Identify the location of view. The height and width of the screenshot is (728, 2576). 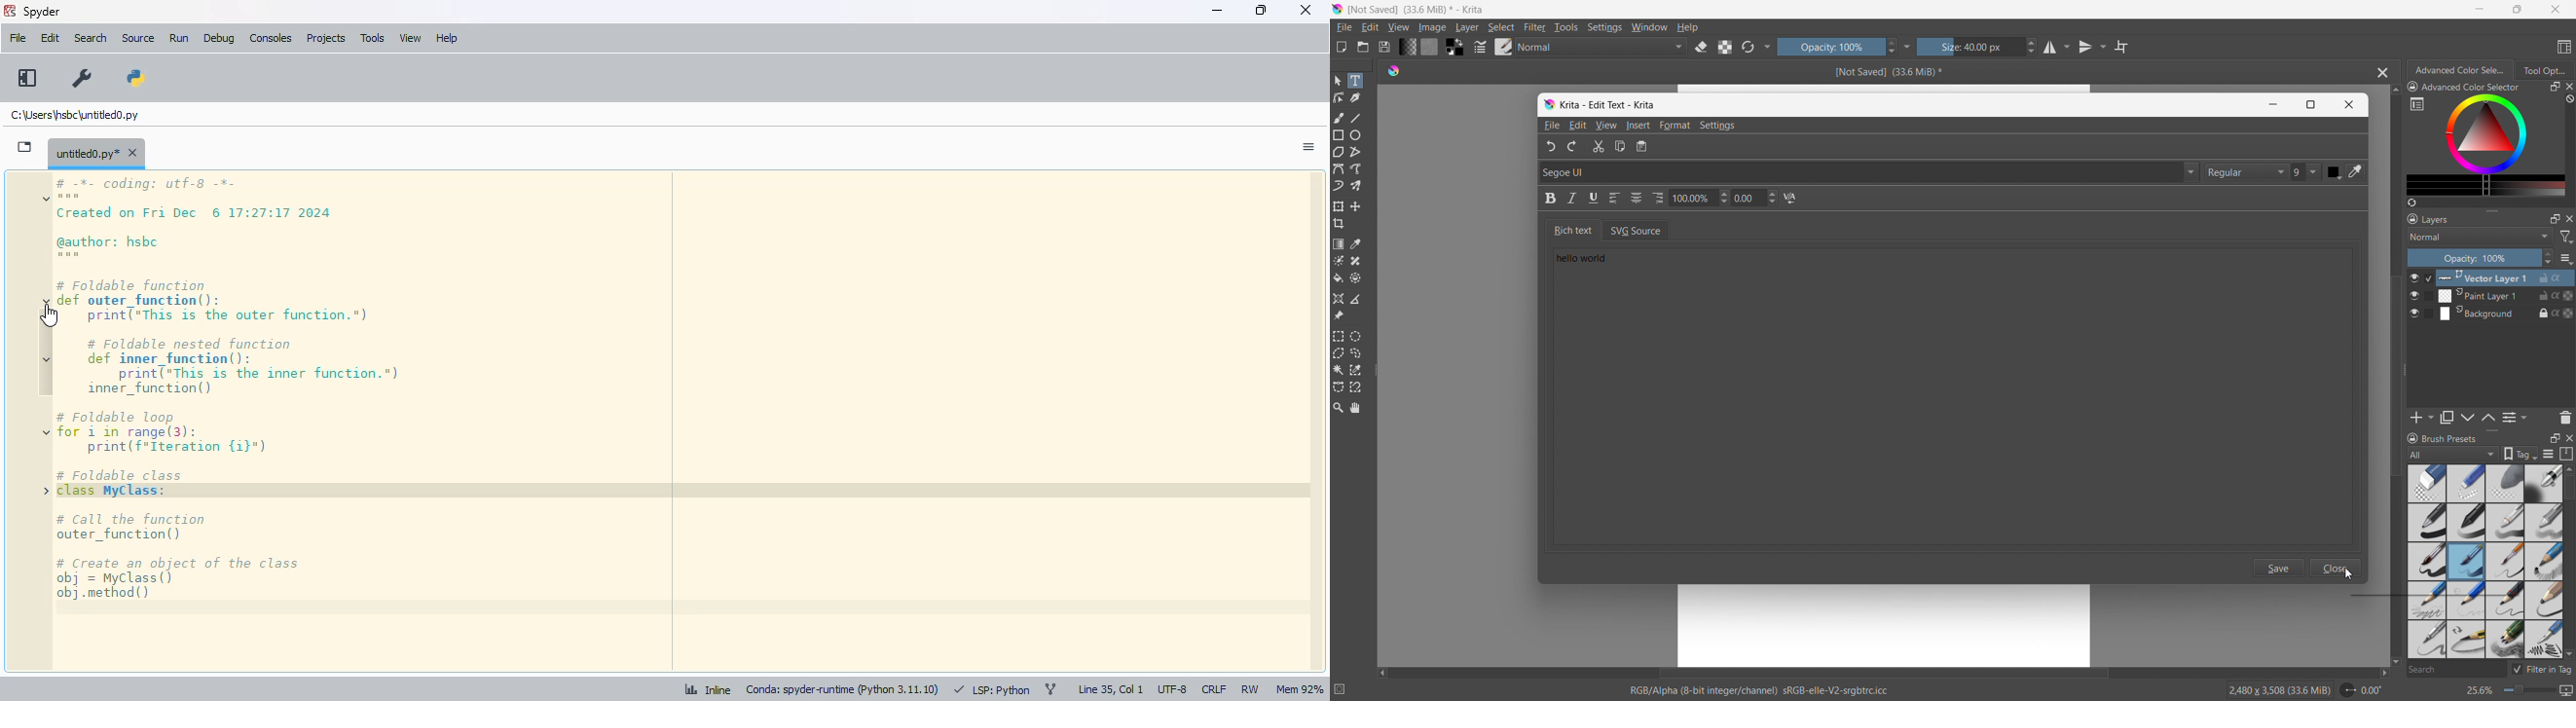
(411, 38).